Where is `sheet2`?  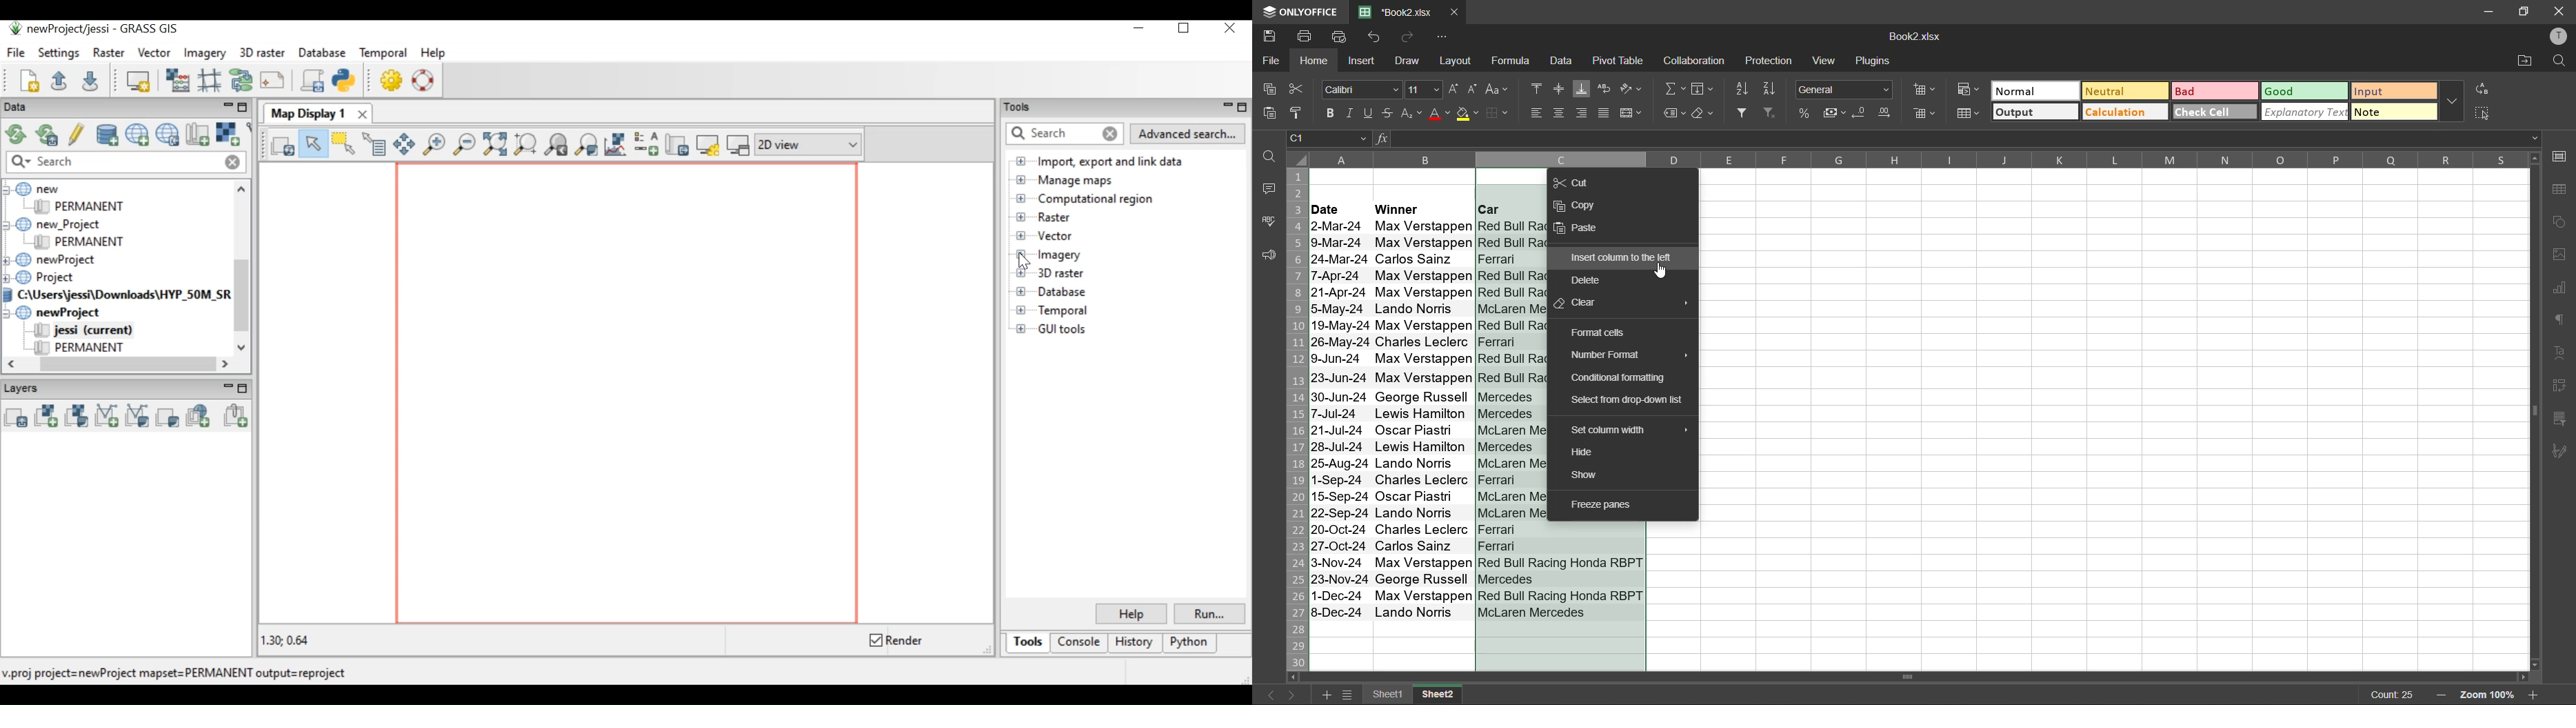 sheet2 is located at coordinates (1437, 695).